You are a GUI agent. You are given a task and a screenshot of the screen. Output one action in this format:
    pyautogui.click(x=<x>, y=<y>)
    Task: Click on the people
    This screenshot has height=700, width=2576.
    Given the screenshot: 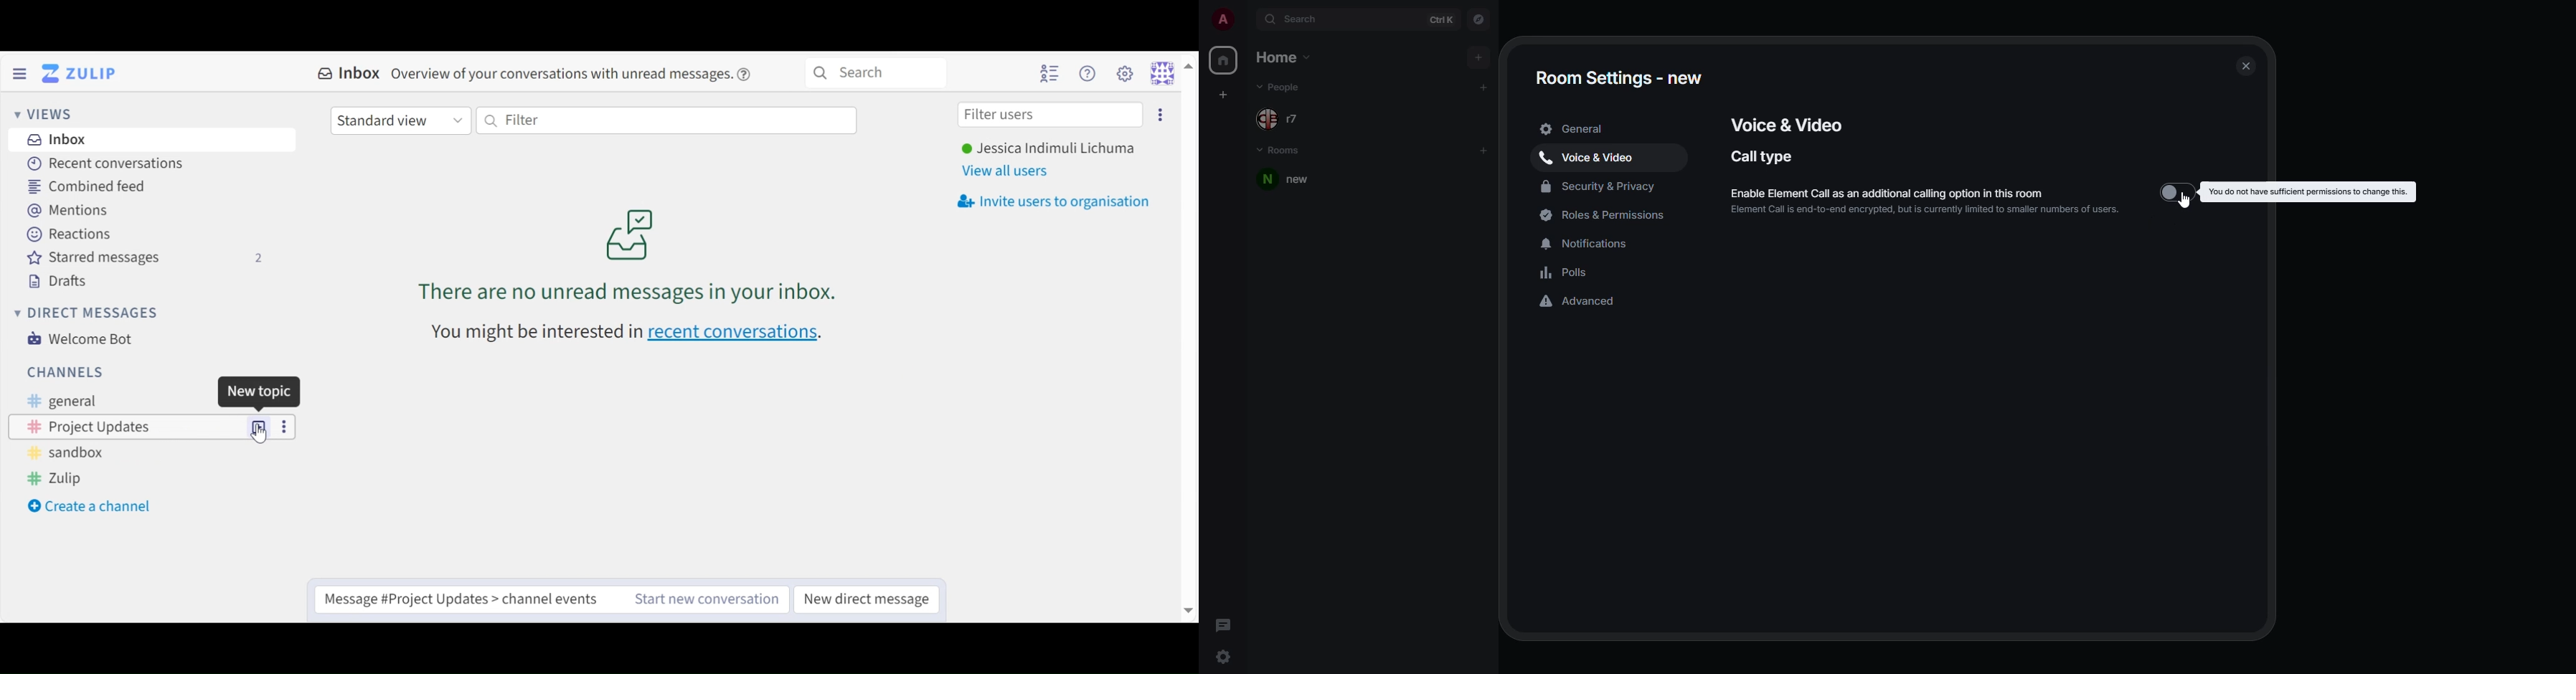 What is the action you would take?
    pyautogui.click(x=1282, y=115)
    